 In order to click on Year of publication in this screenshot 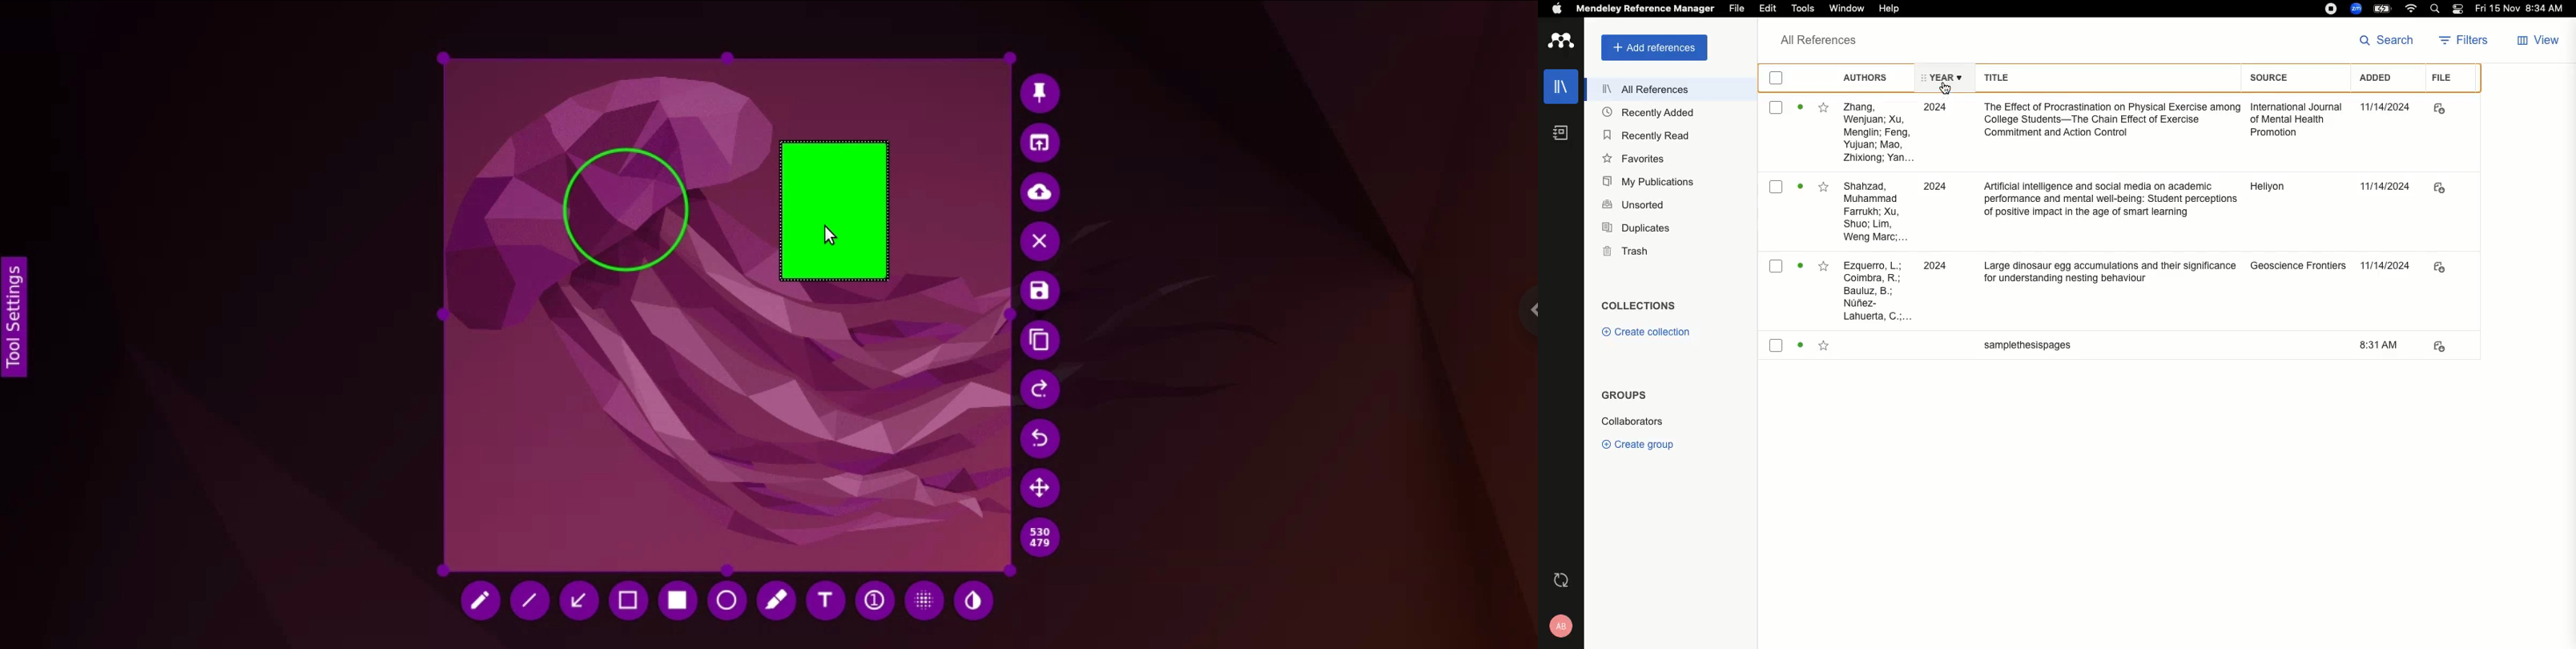, I will do `click(1939, 76)`.